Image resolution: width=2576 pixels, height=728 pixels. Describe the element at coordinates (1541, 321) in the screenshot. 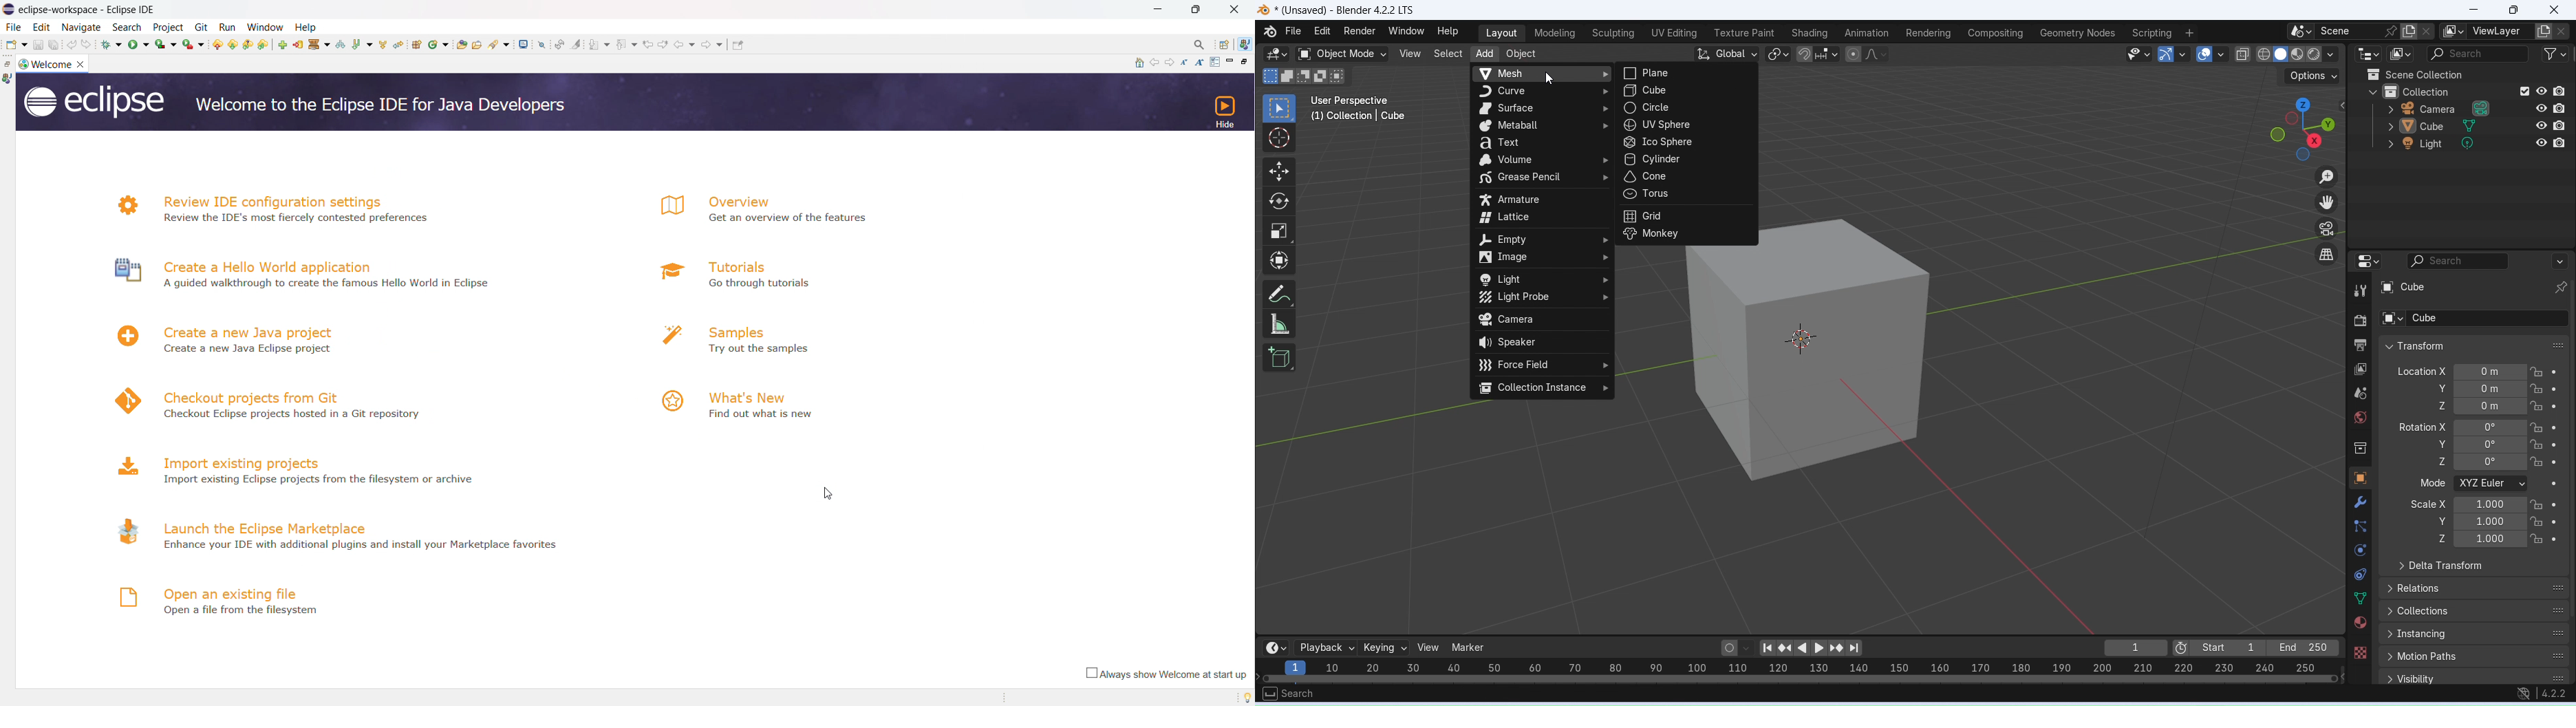

I see `camera` at that location.